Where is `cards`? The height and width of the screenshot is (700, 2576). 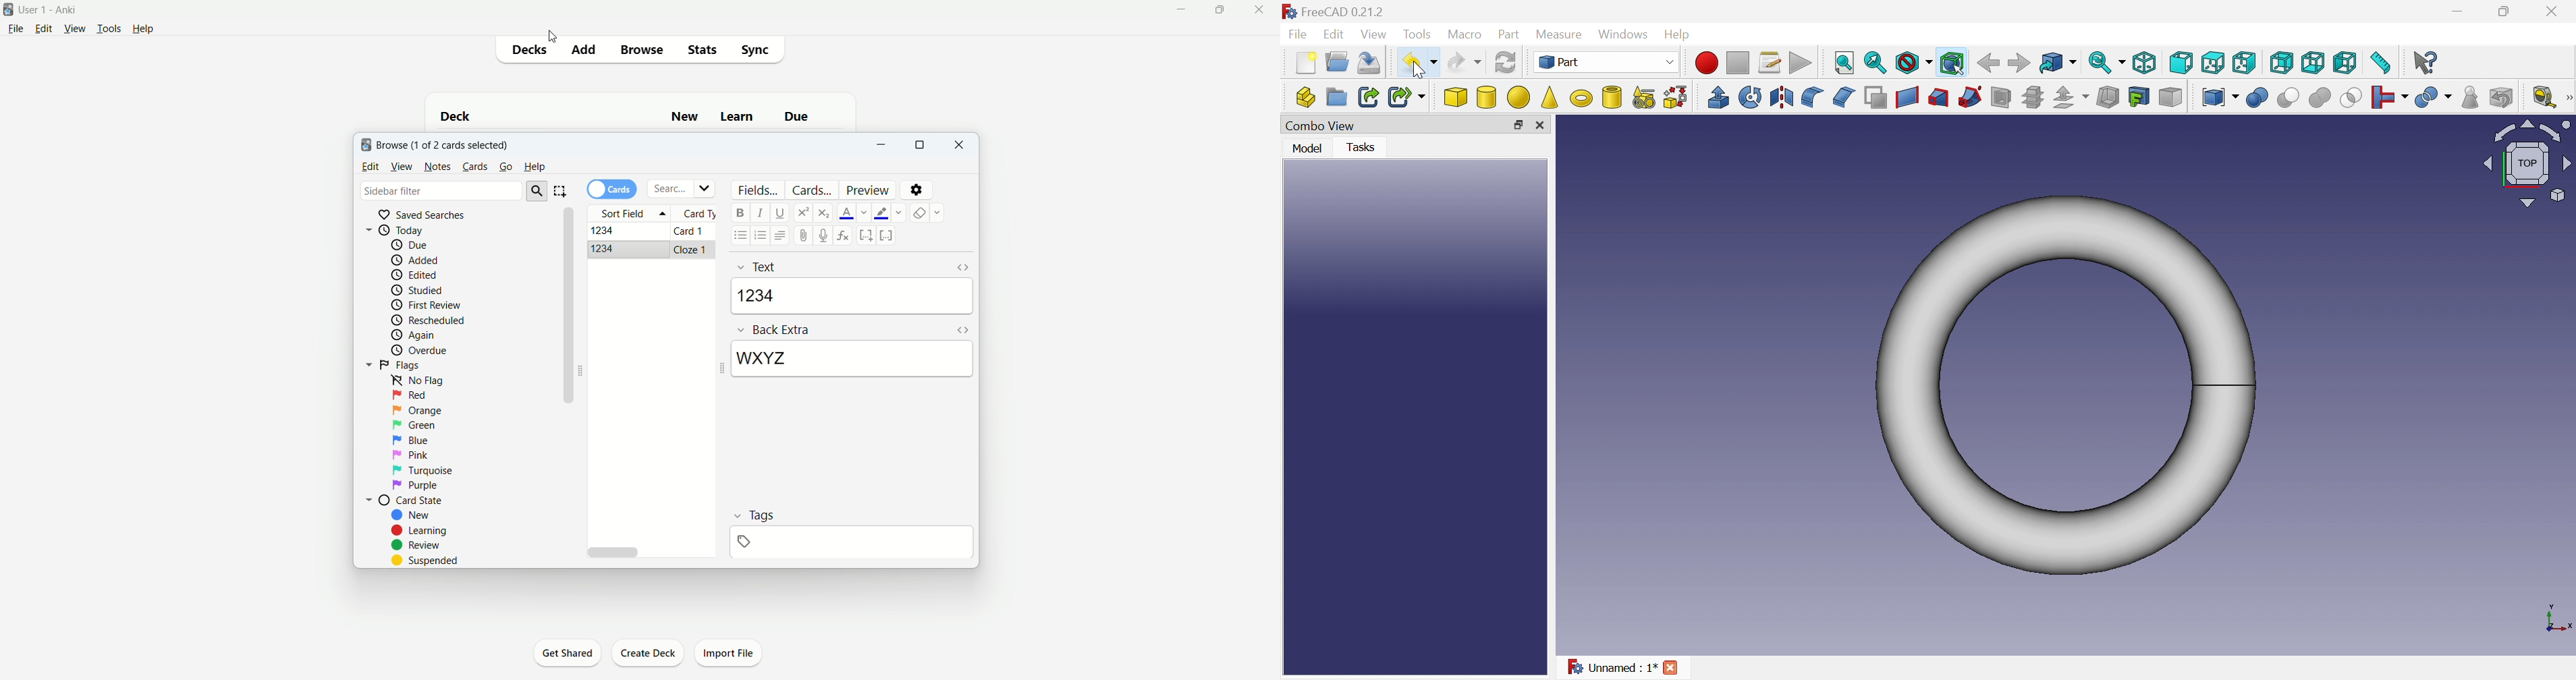
cards is located at coordinates (613, 187).